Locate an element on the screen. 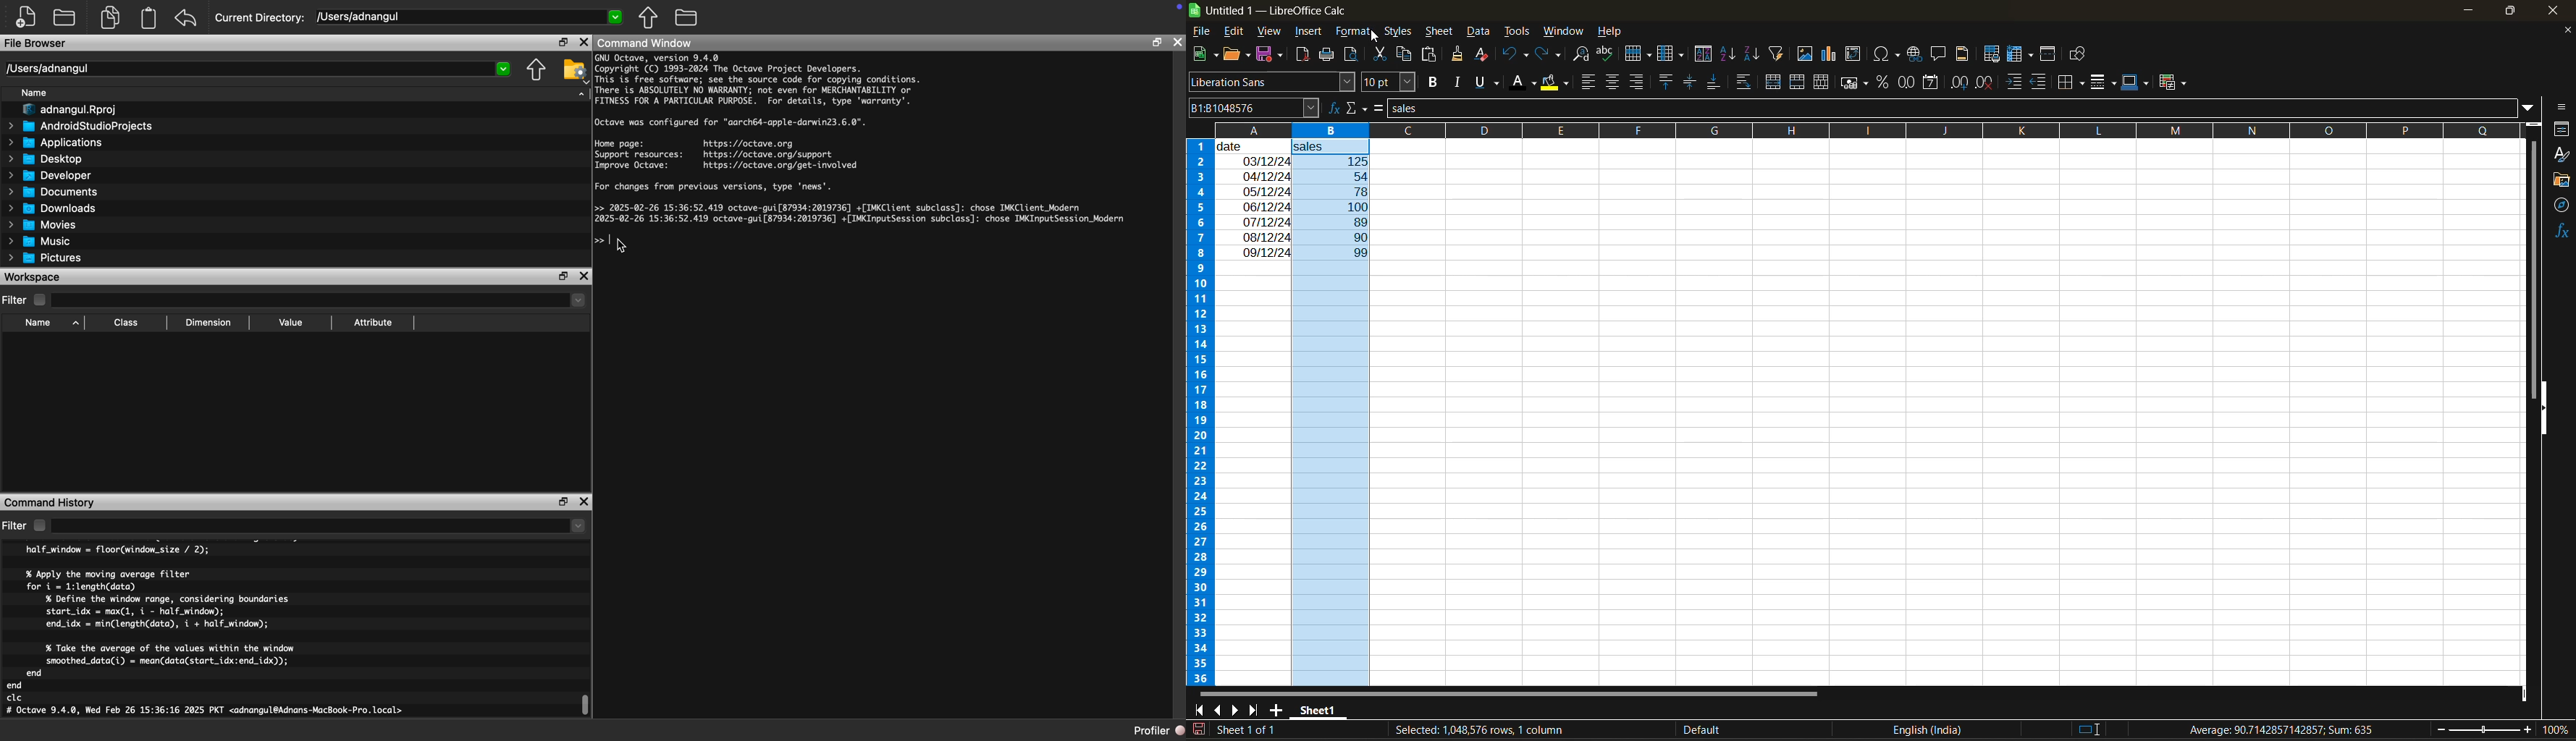 The width and height of the screenshot is (2576, 756). unmerge cells is located at coordinates (1821, 83).